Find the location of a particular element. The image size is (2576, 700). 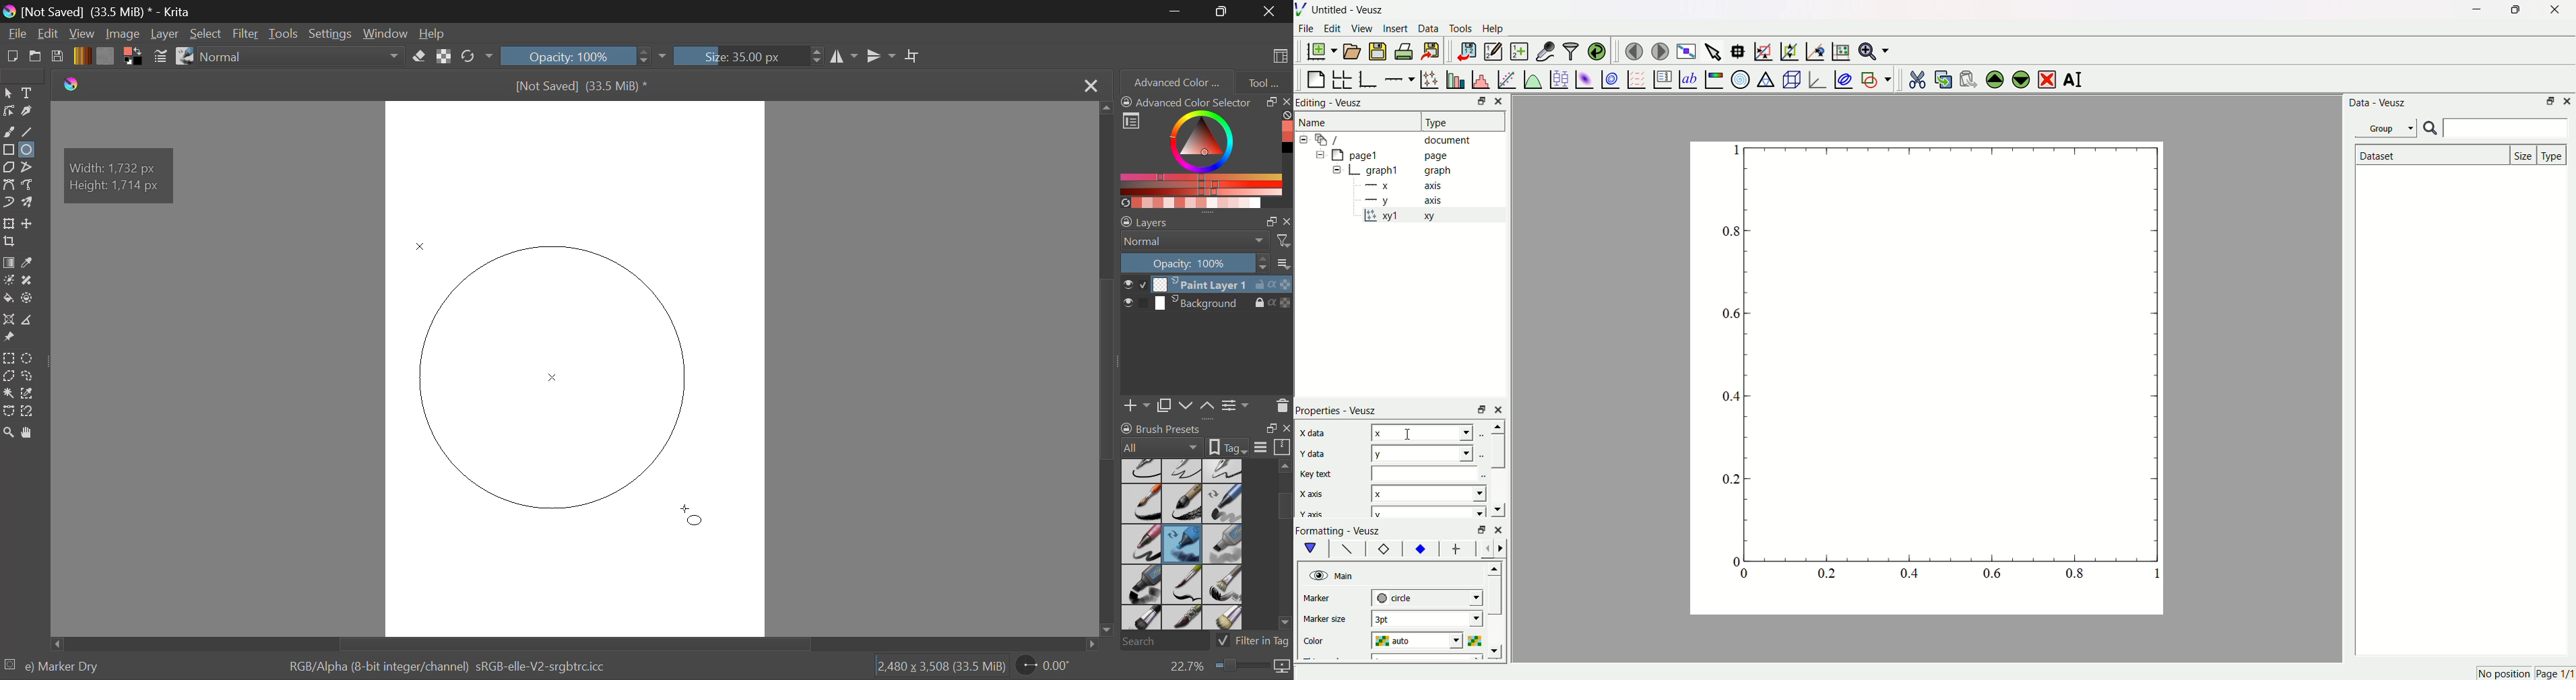

Vertical Mirror Tool is located at coordinates (880, 57).